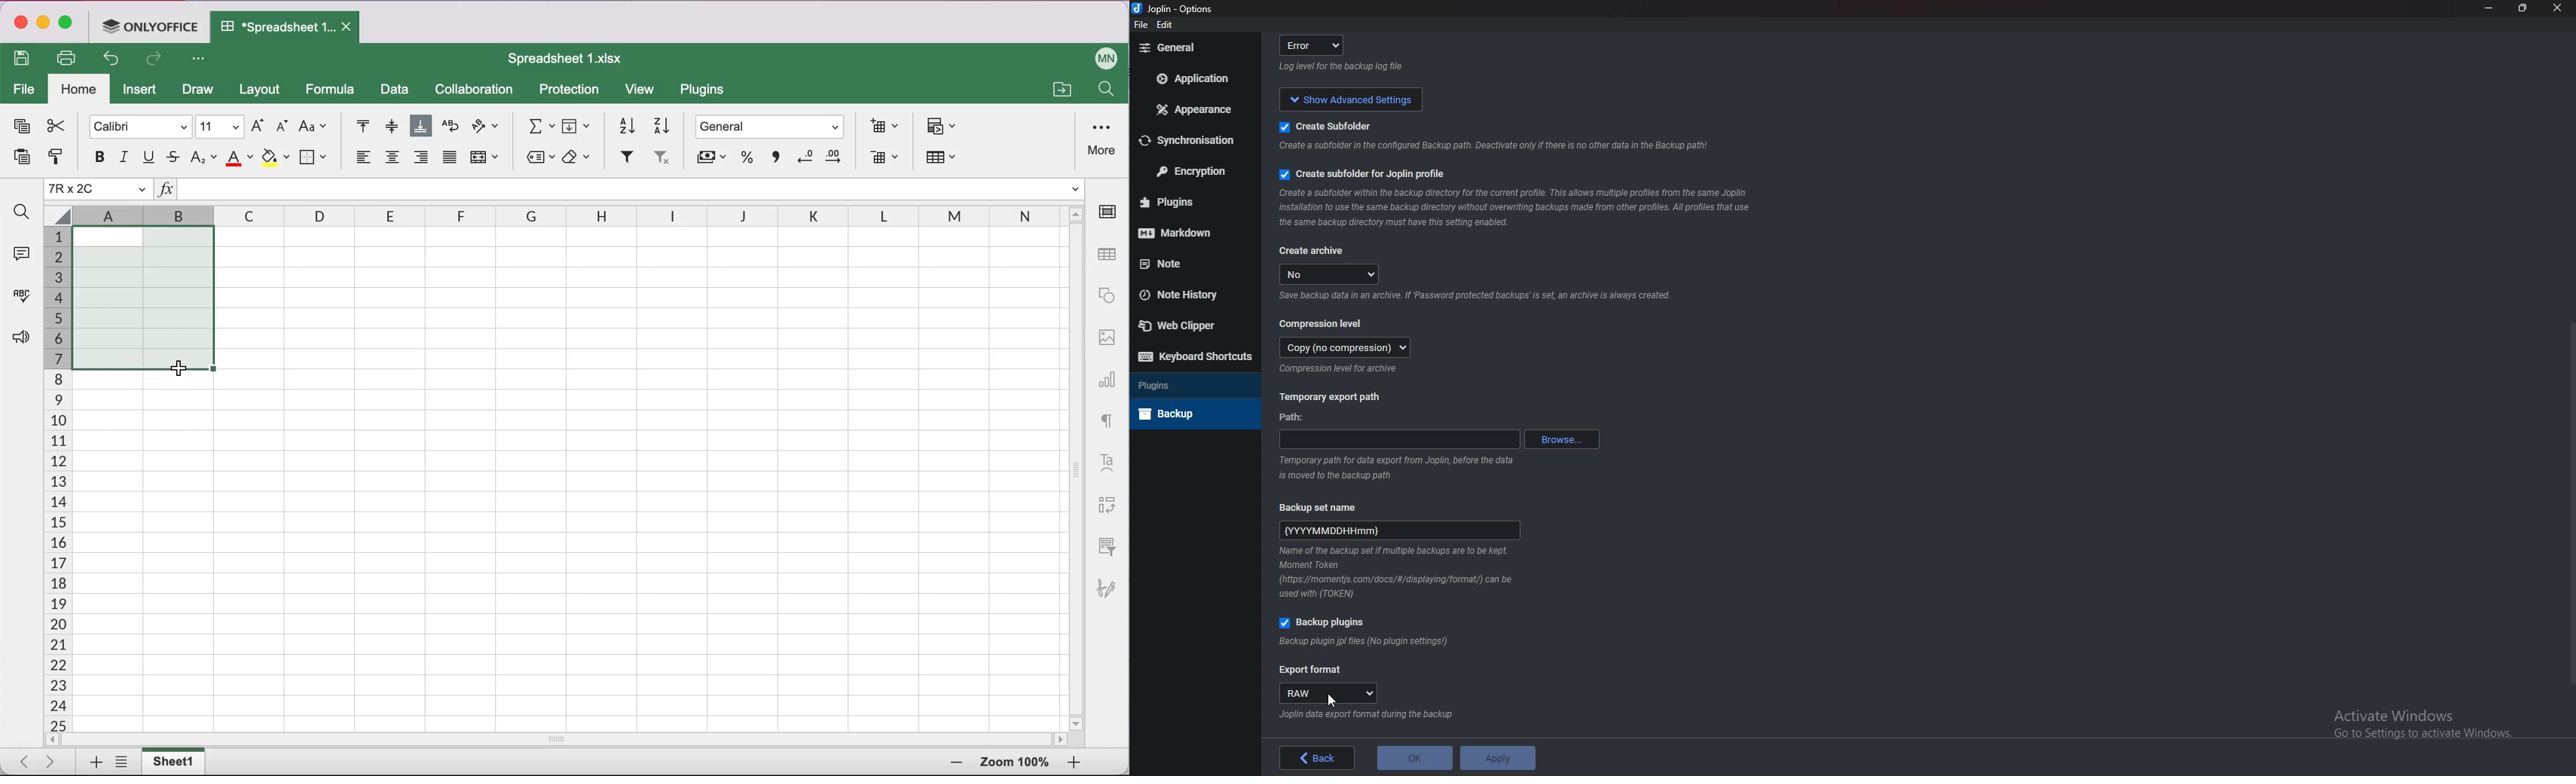  Describe the element at coordinates (1186, 231) in the screenshot. I see `Mark down` at that location.